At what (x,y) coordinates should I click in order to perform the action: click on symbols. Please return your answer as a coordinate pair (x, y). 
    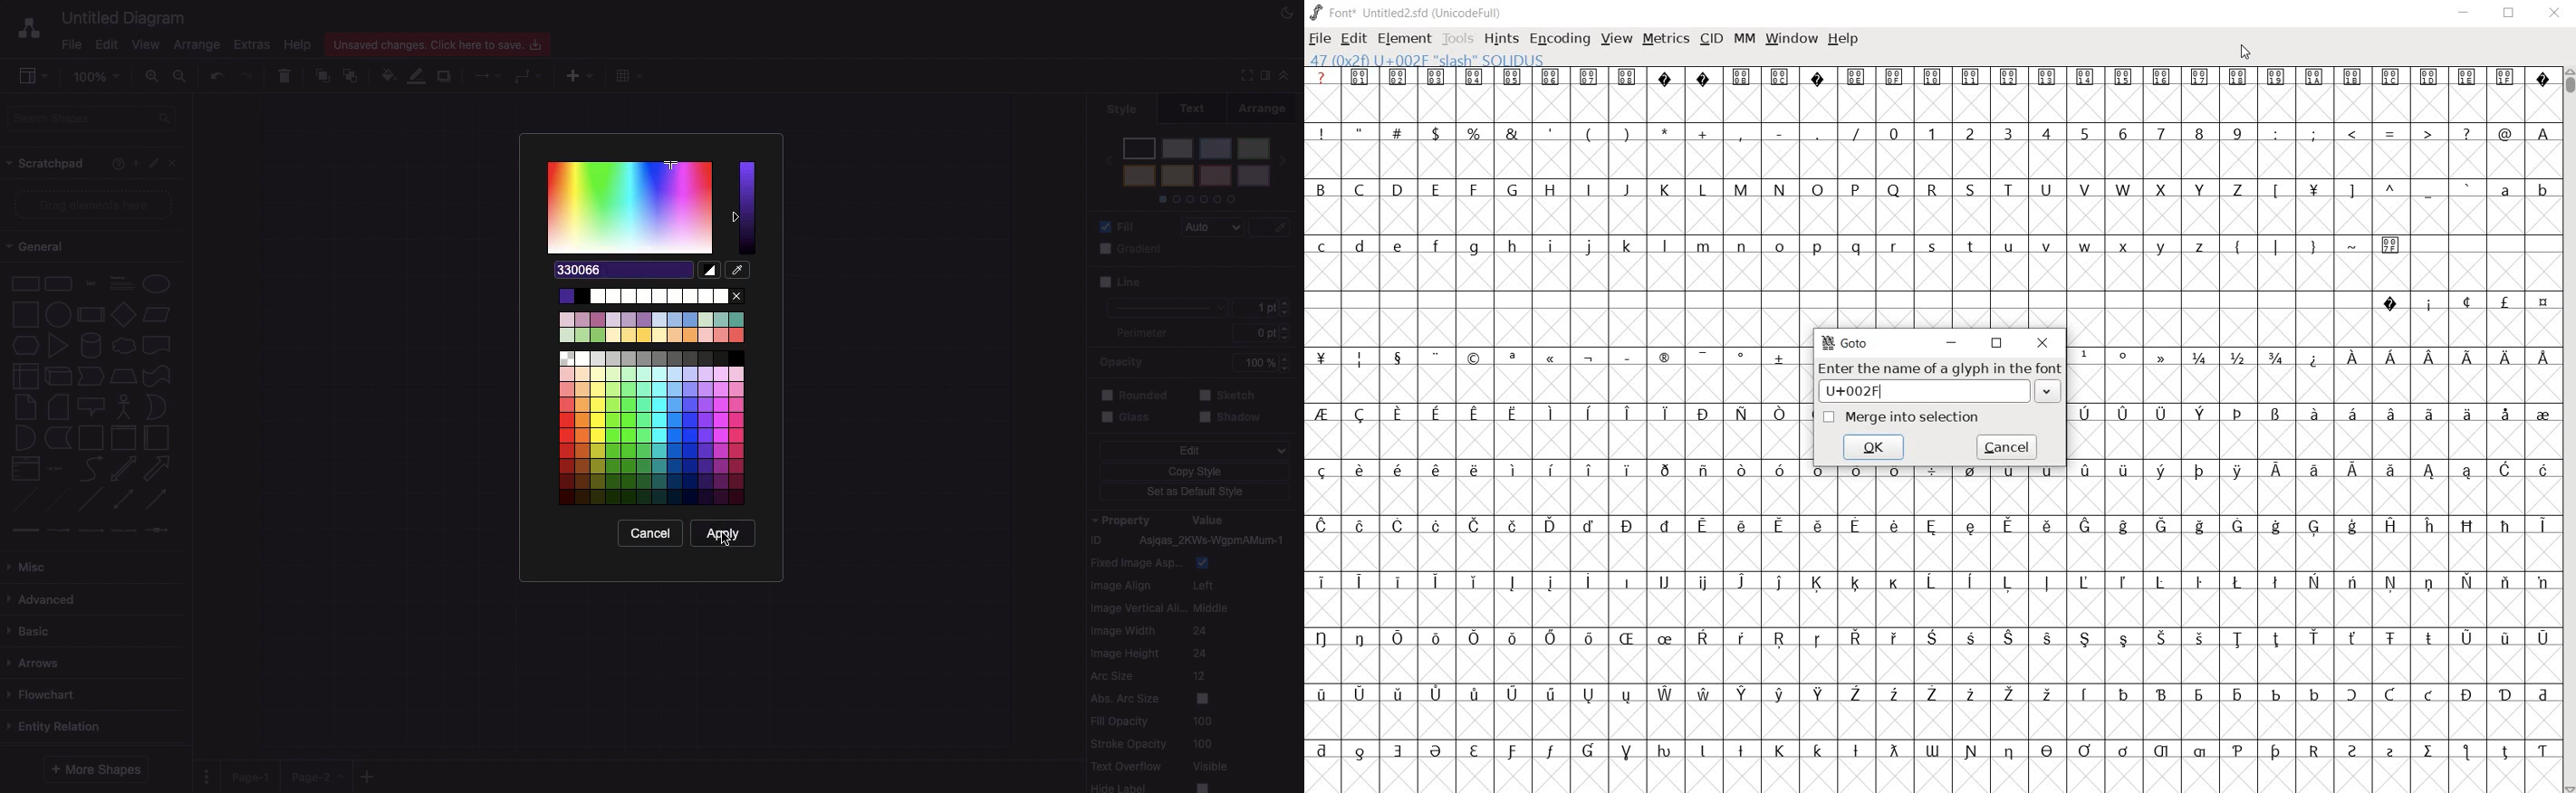
    Looking at the image, I should click on (1593, 132).